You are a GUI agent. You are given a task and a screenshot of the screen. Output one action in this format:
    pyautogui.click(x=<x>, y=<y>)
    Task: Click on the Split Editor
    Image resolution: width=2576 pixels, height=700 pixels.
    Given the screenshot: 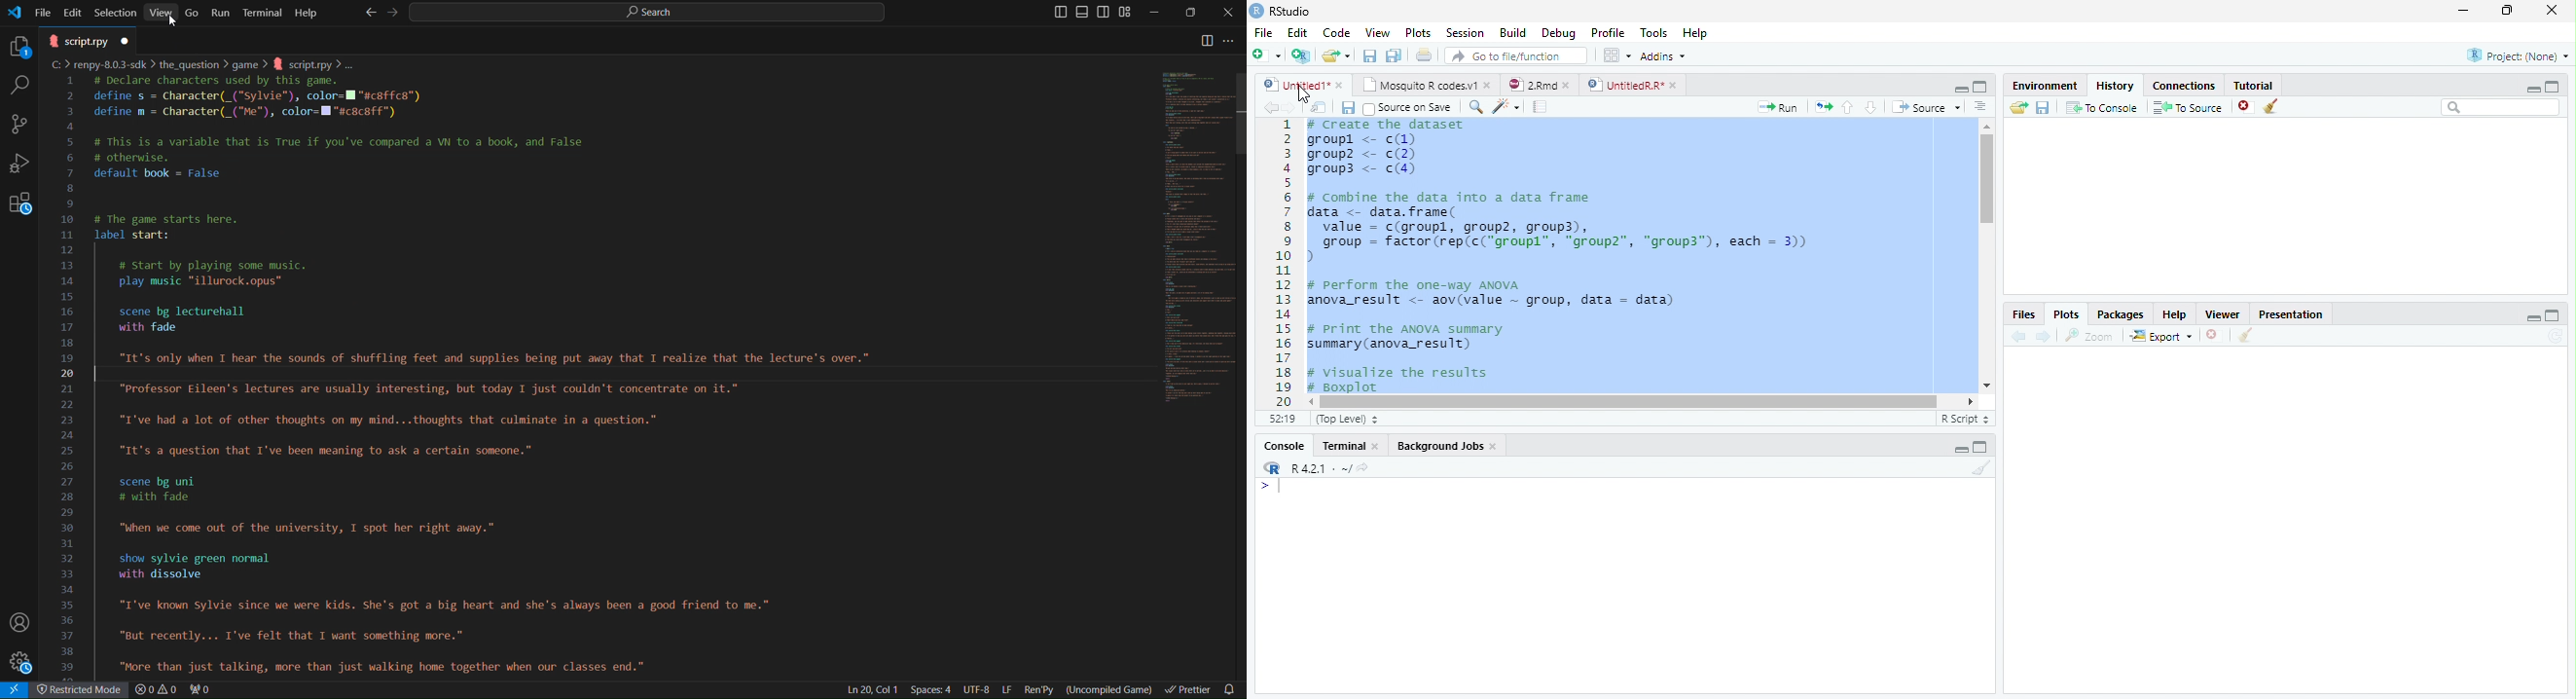 What is the action you would take?
    pyautogui.click(x=1207, y=42)
    